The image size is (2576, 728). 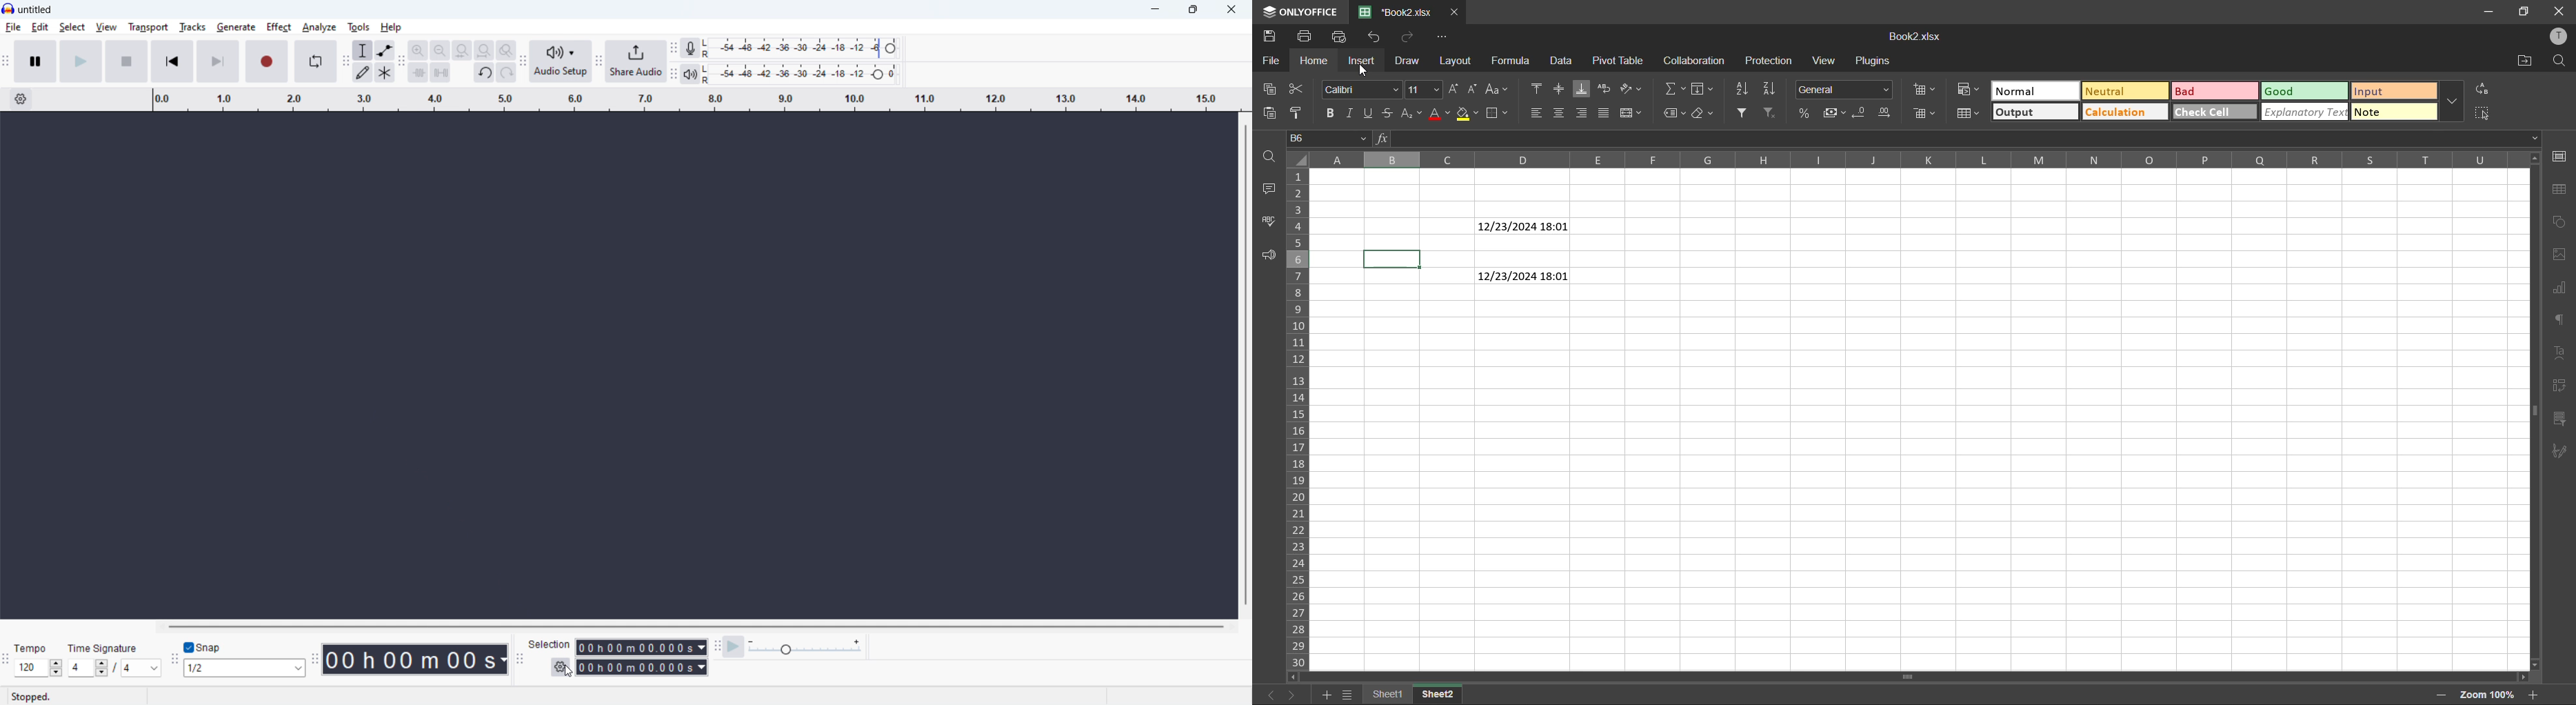 I want to click on sheet 2, so click(x=1438, y=694).